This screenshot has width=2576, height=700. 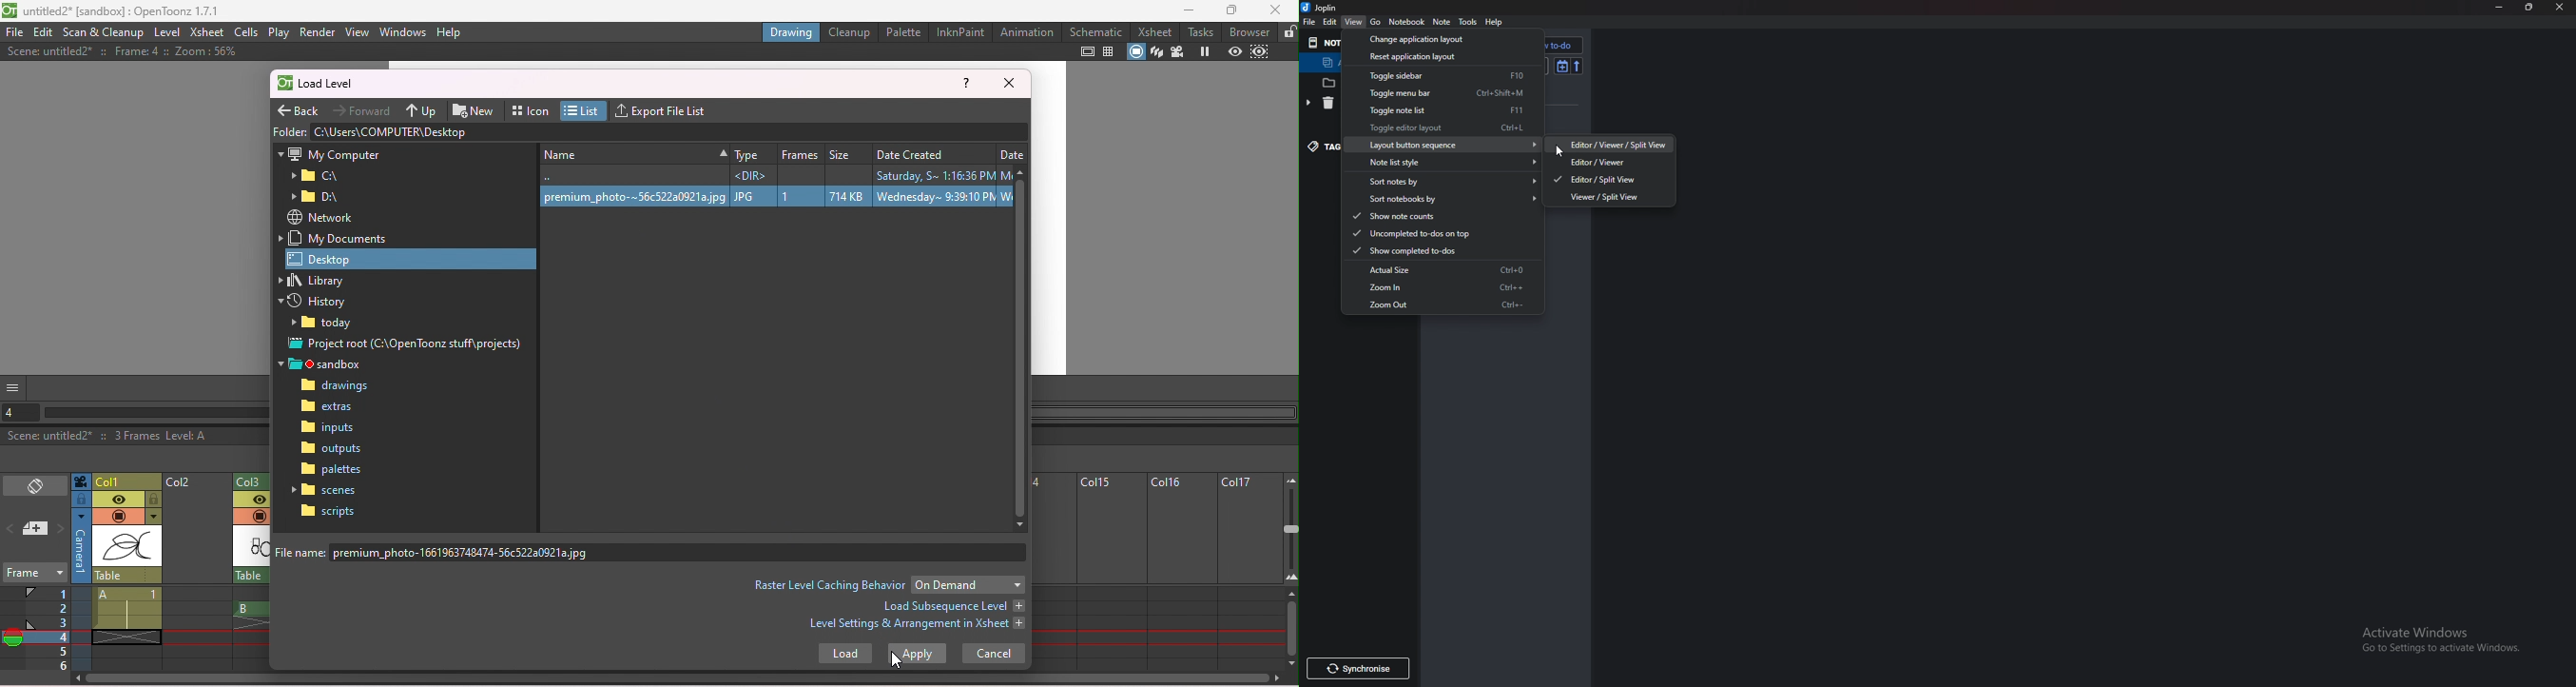 What do you see at coordinates (1441, 111) in the screenshot?
I see `toggle note list` at bounding box center [1441, 111].